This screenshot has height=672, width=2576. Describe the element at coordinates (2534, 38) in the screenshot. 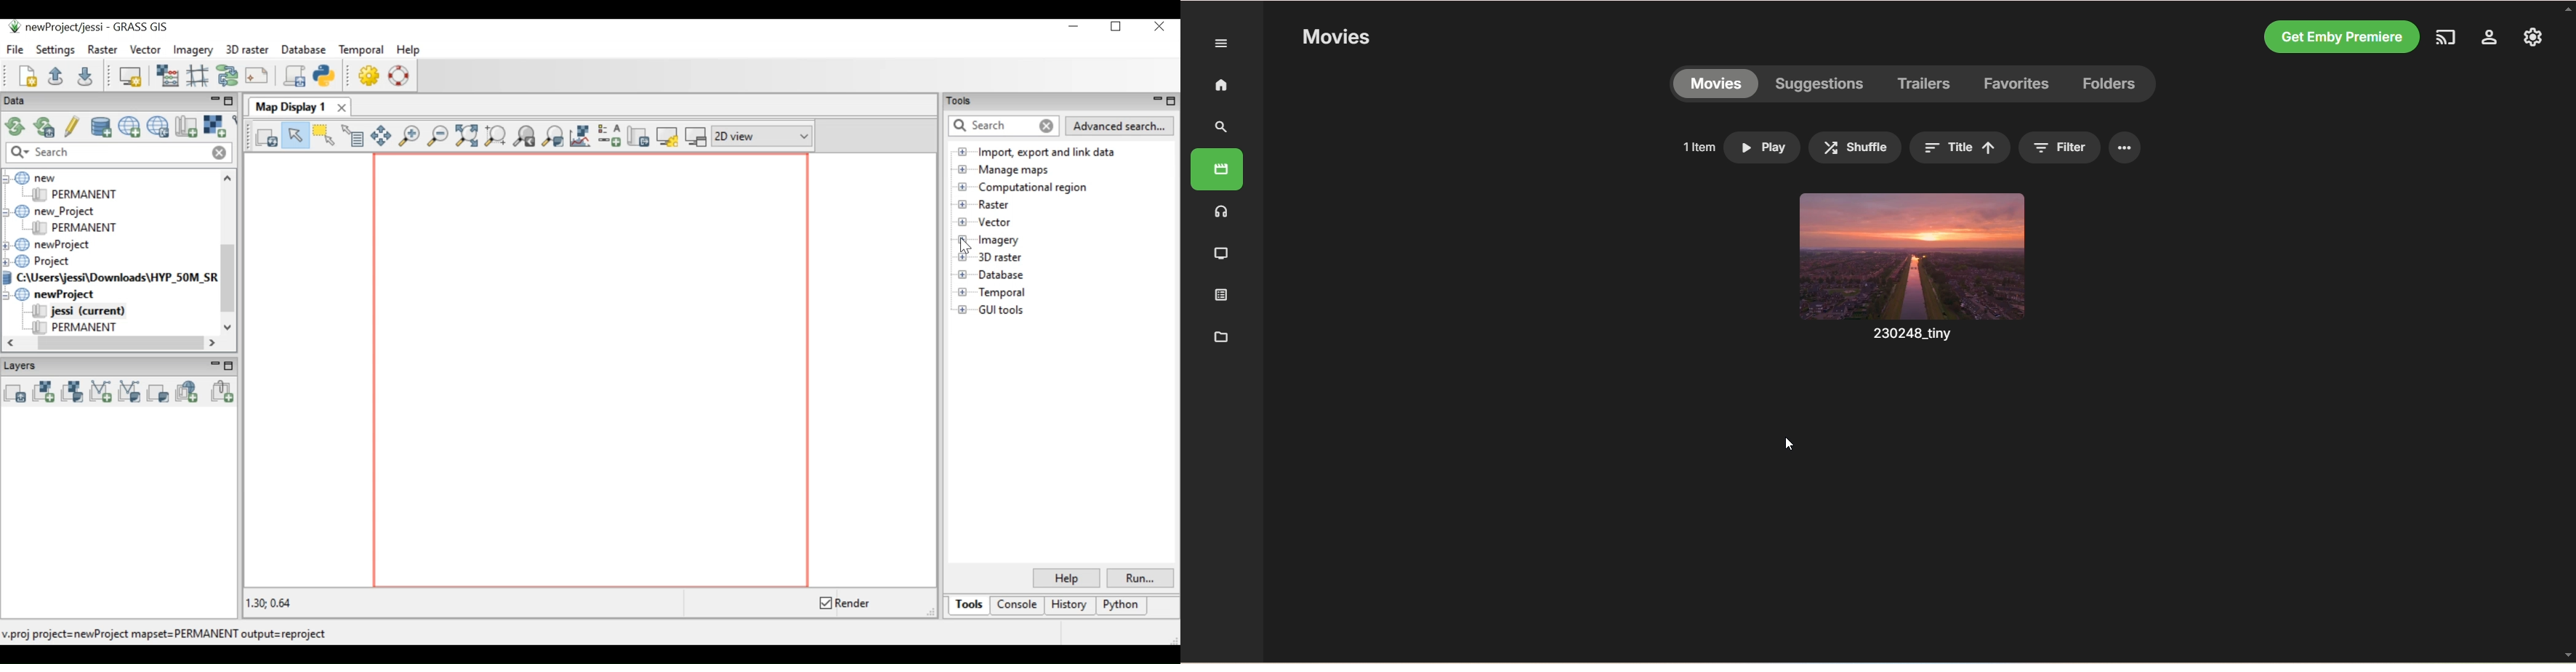

I see `settings` at that location.